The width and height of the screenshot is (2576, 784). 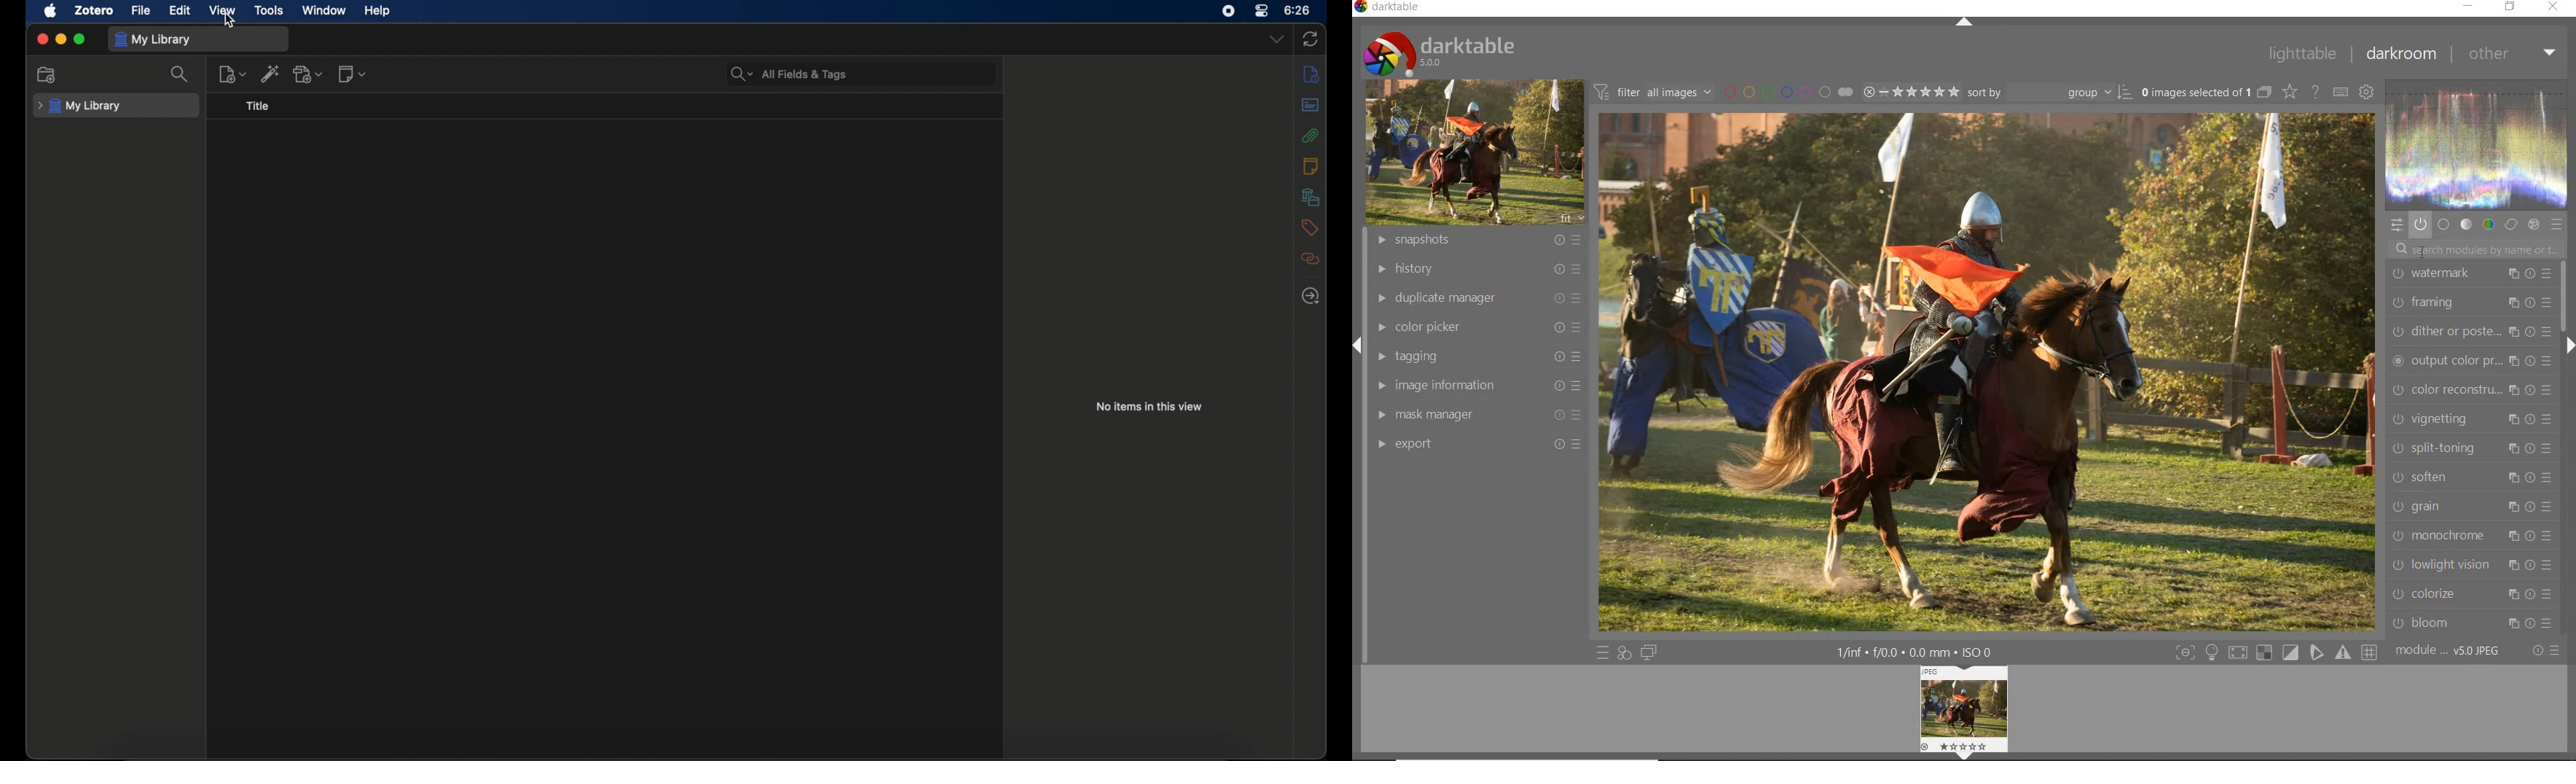 What do you see at coordinates (79, 106) in the screenshot?
I see `my library` at bounding box center [79, 106].